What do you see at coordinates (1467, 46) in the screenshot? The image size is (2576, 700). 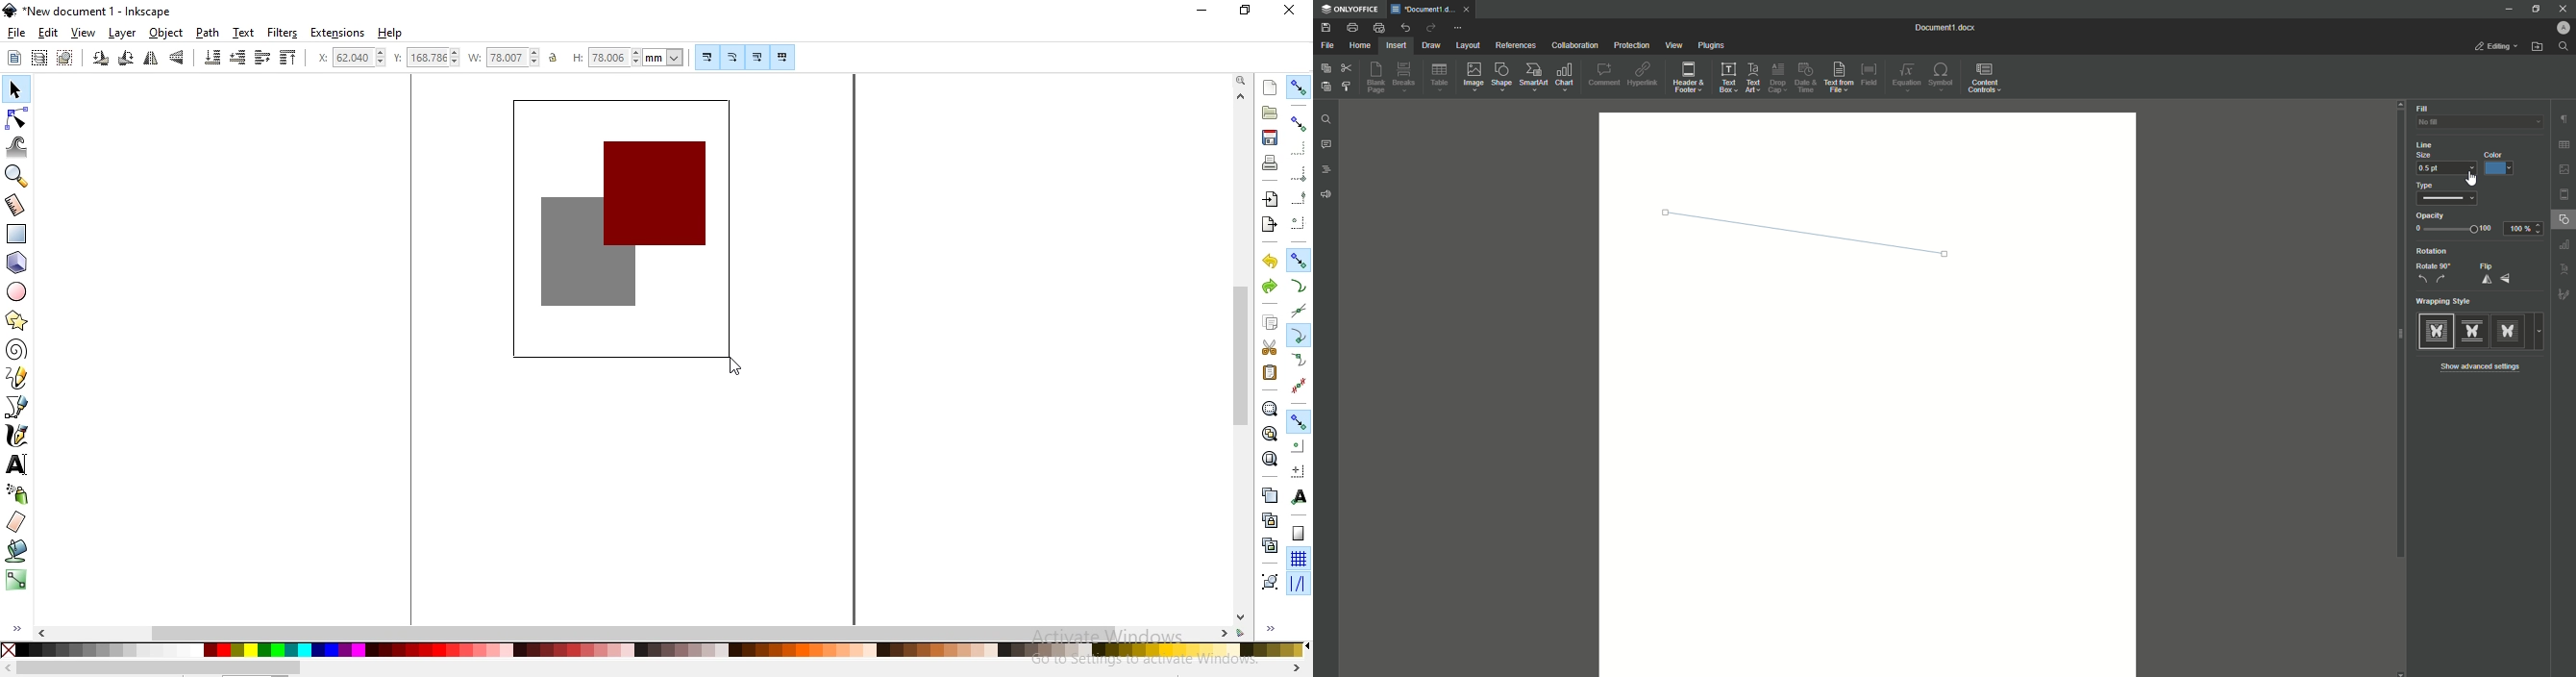 I see `Layout` at bounding box center [1467, 46].